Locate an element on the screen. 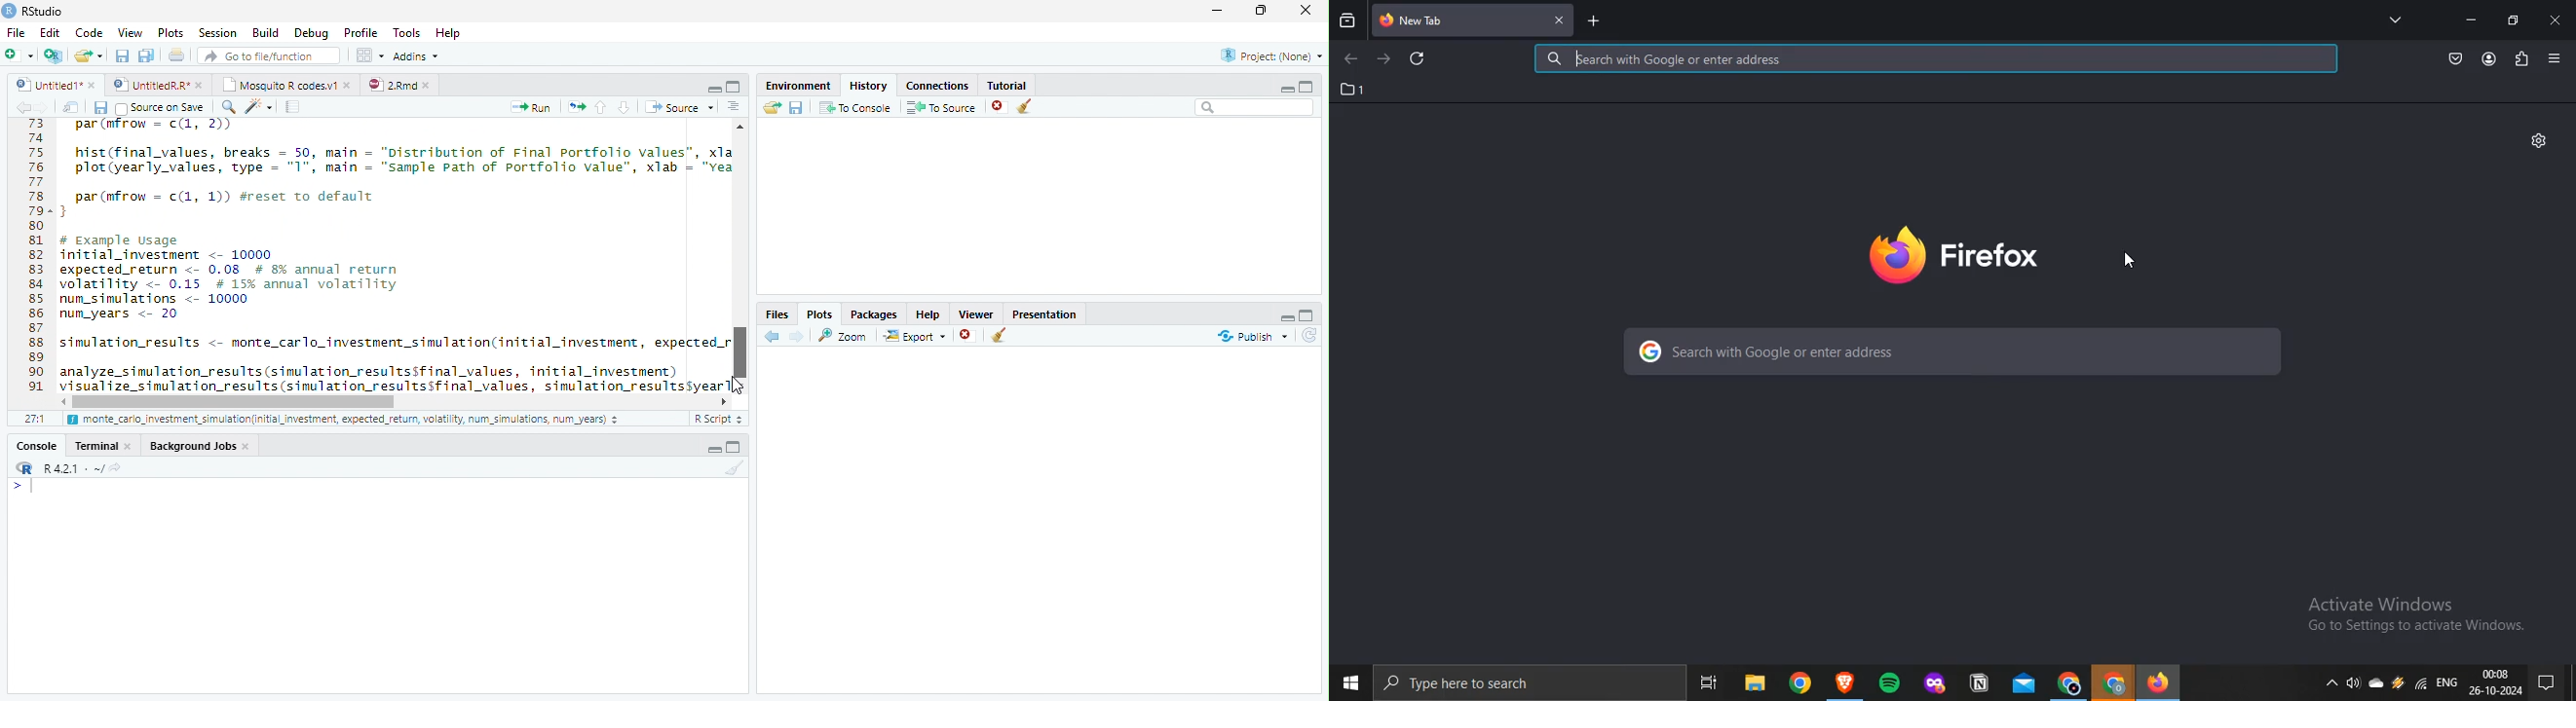 This screenshot has width=2576, height=728. Terminal is located at coordinates (104, 445).